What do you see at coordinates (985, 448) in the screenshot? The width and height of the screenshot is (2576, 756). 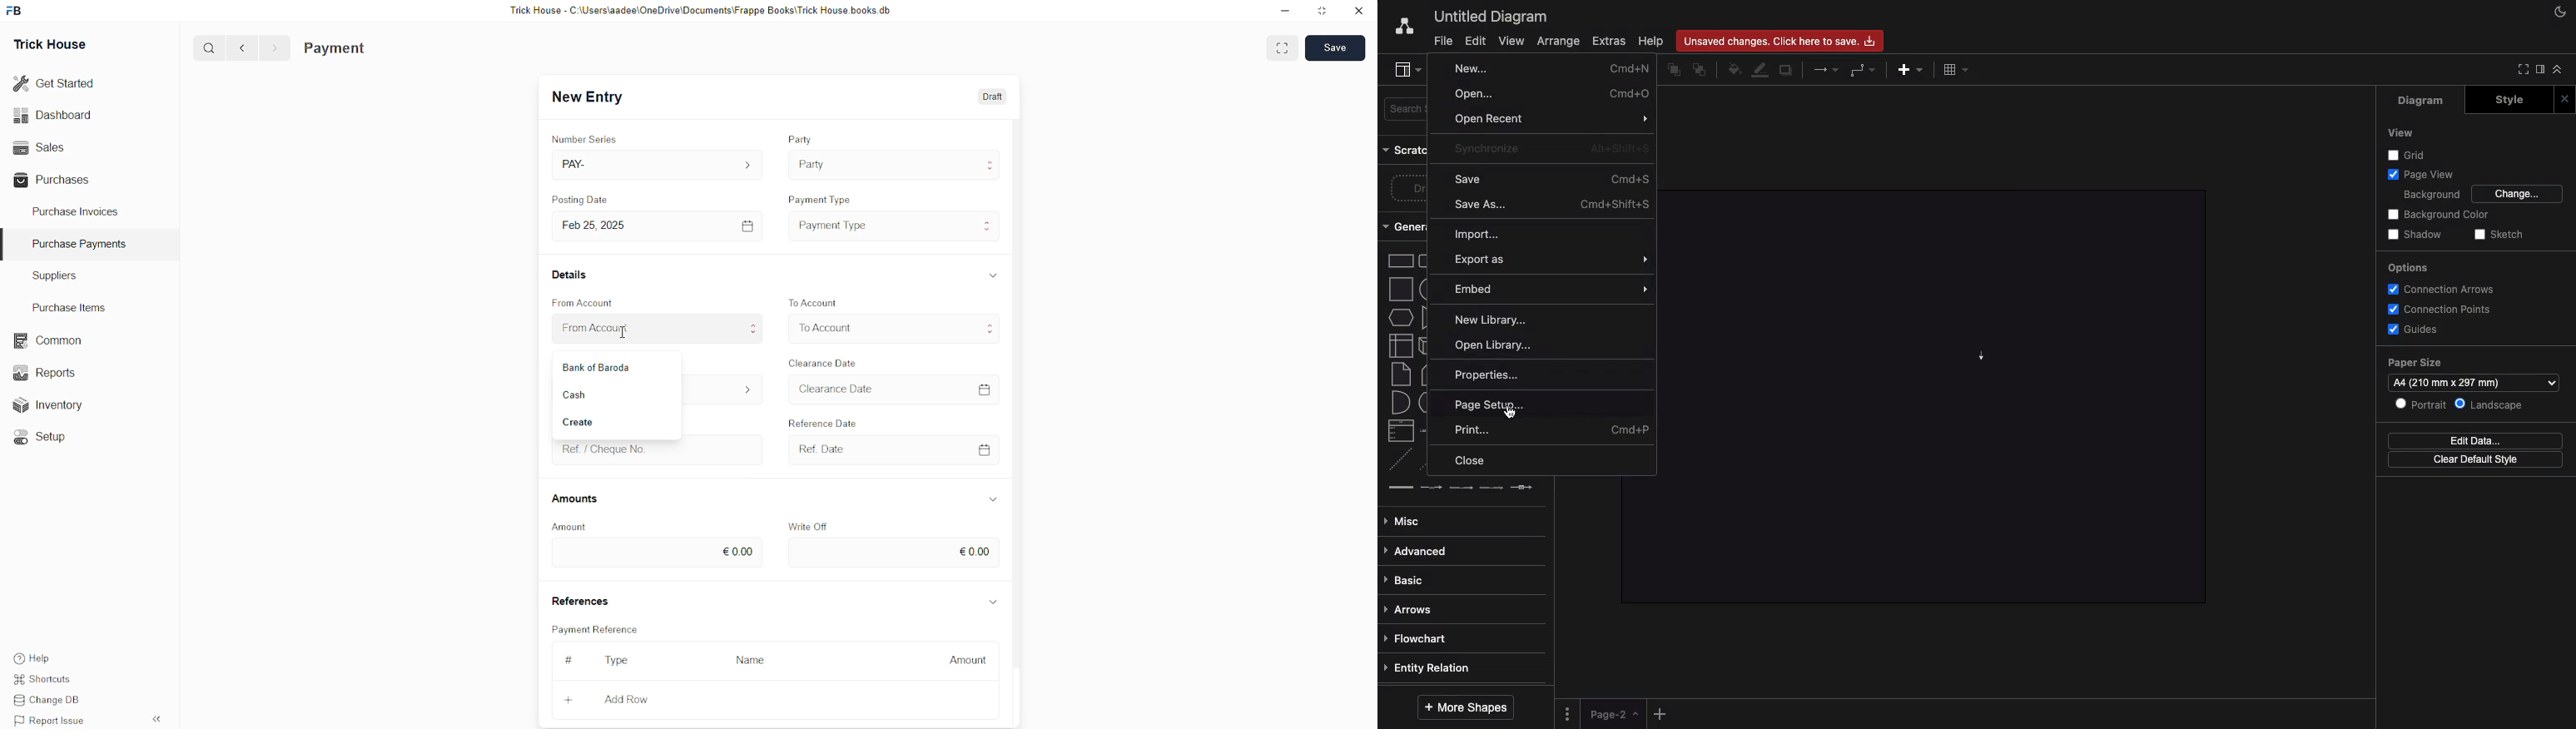 I see `CALENDER` at bounding box center [985, 448].